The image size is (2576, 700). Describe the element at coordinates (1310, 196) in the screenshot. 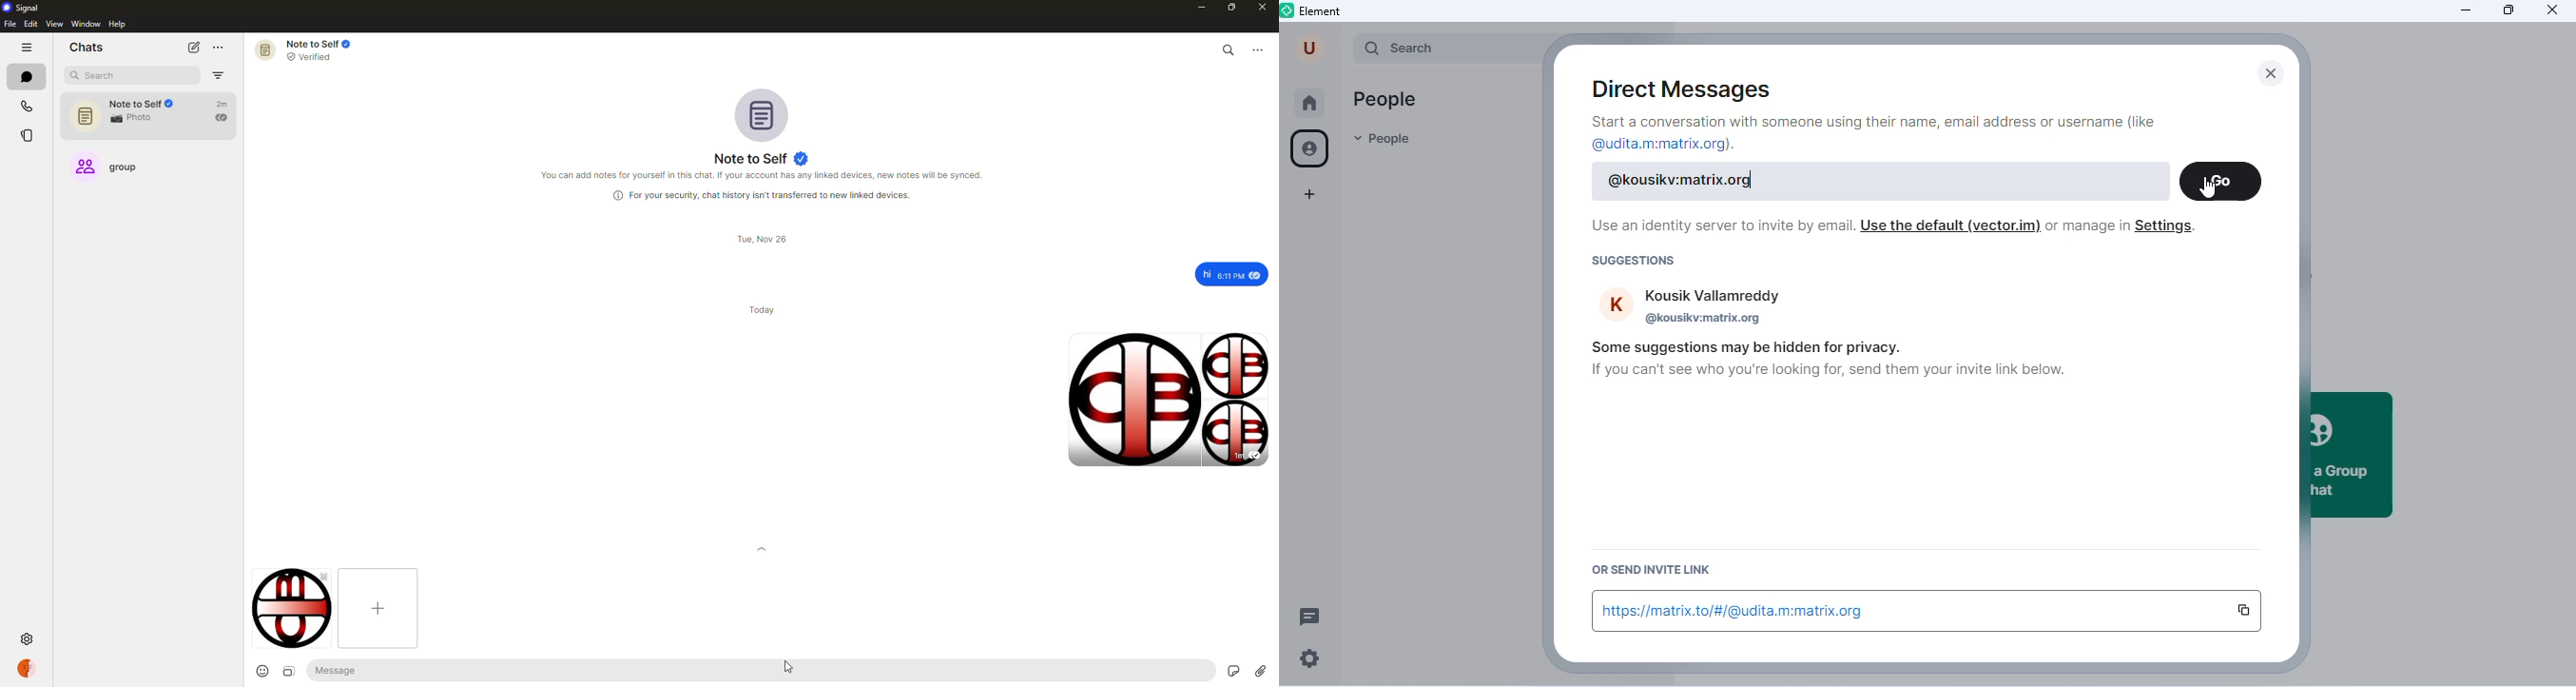

I see `create a space` at that location.